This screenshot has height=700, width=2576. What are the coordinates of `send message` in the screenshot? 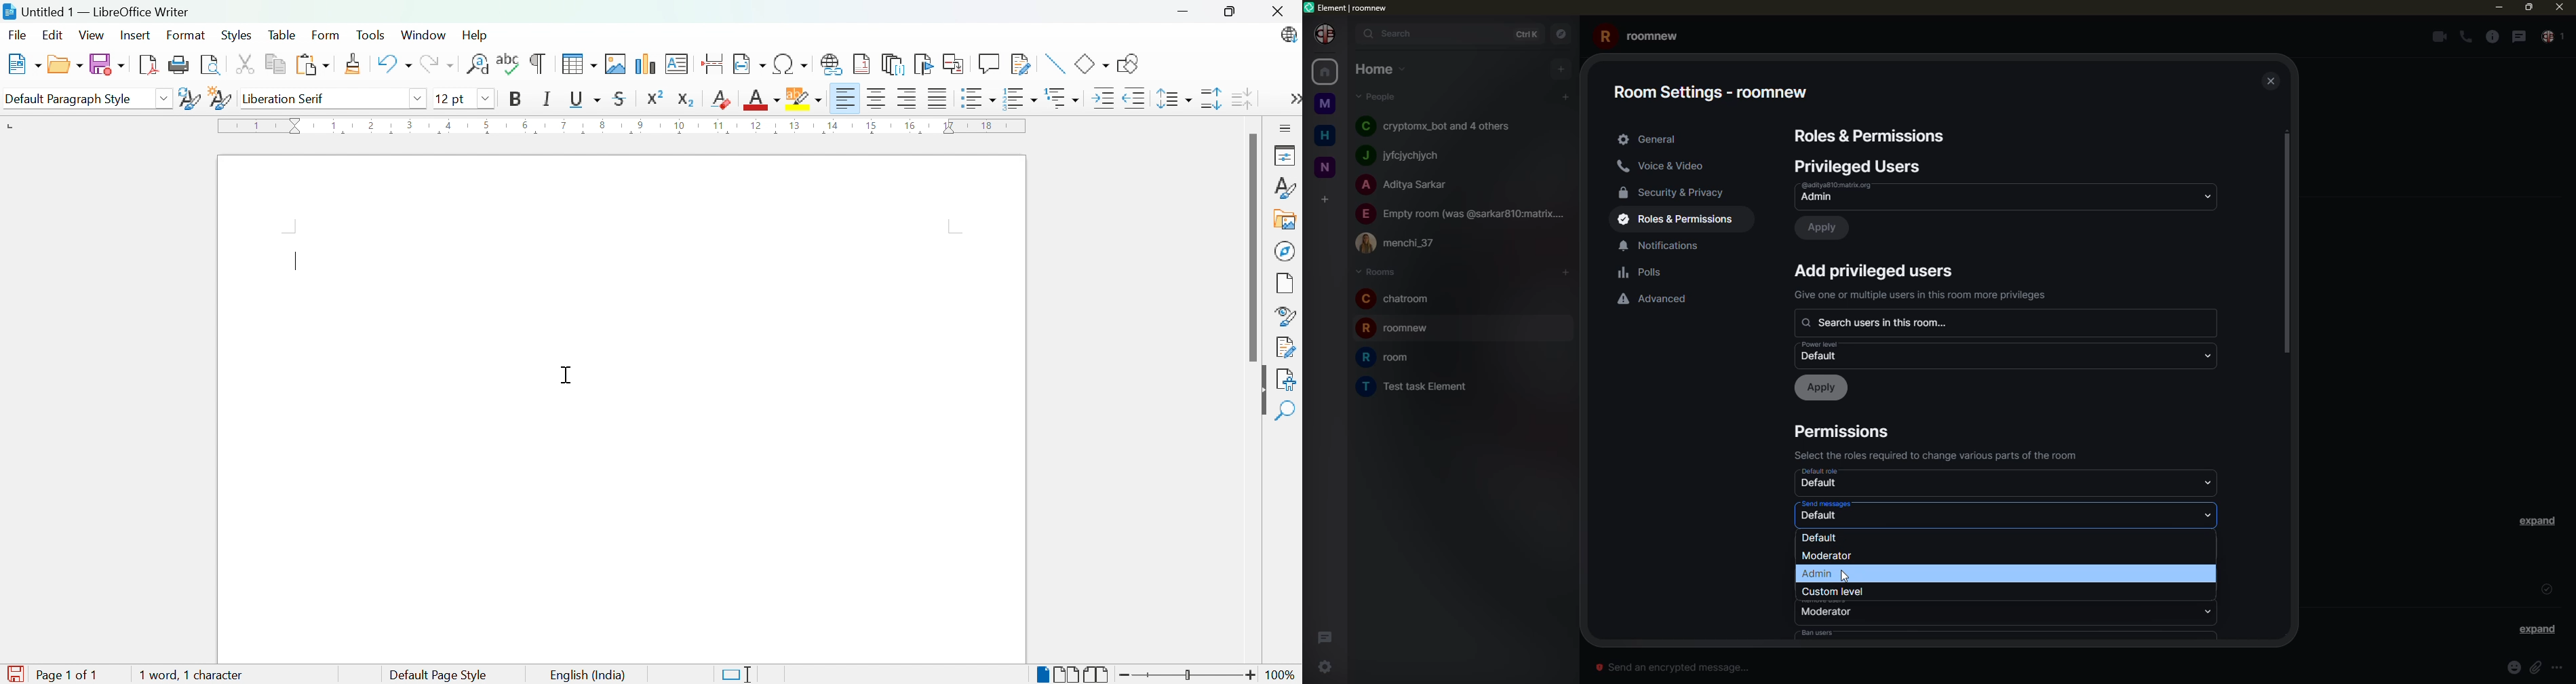 It's located at (1675, 667).